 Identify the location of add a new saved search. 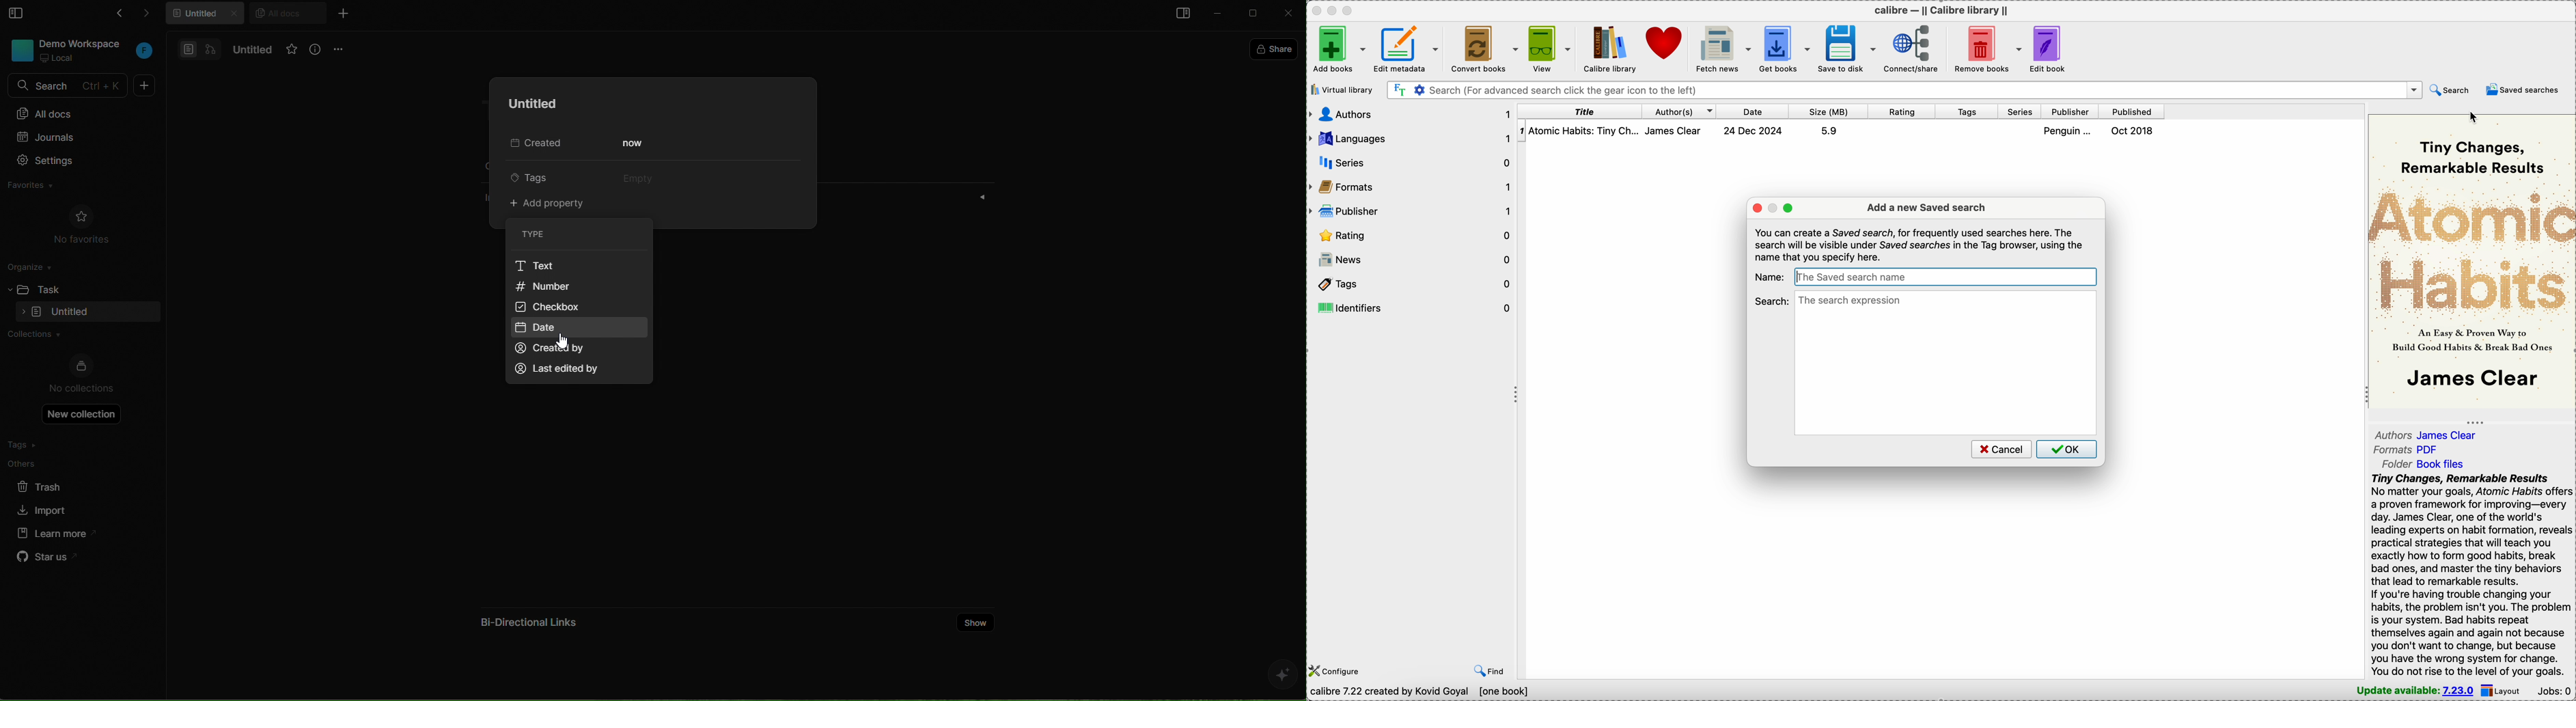
(1926, 208).